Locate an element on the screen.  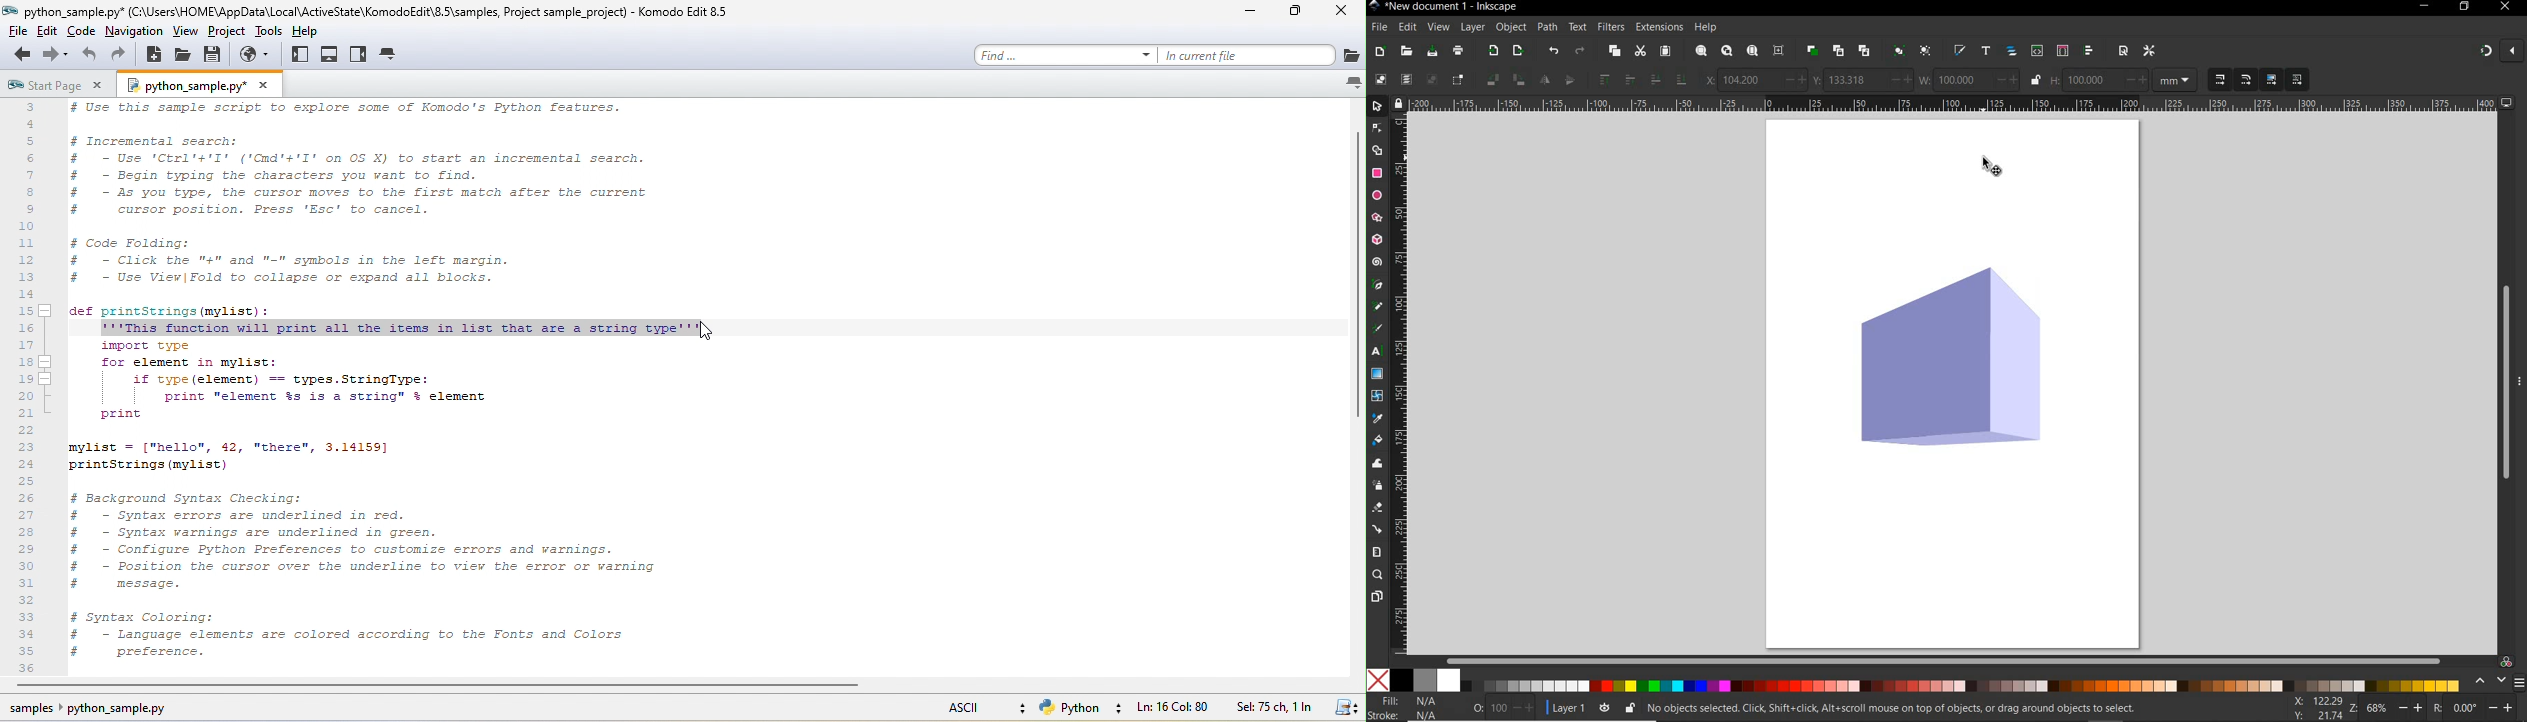
deselect is located at coordinates (1431, 80).